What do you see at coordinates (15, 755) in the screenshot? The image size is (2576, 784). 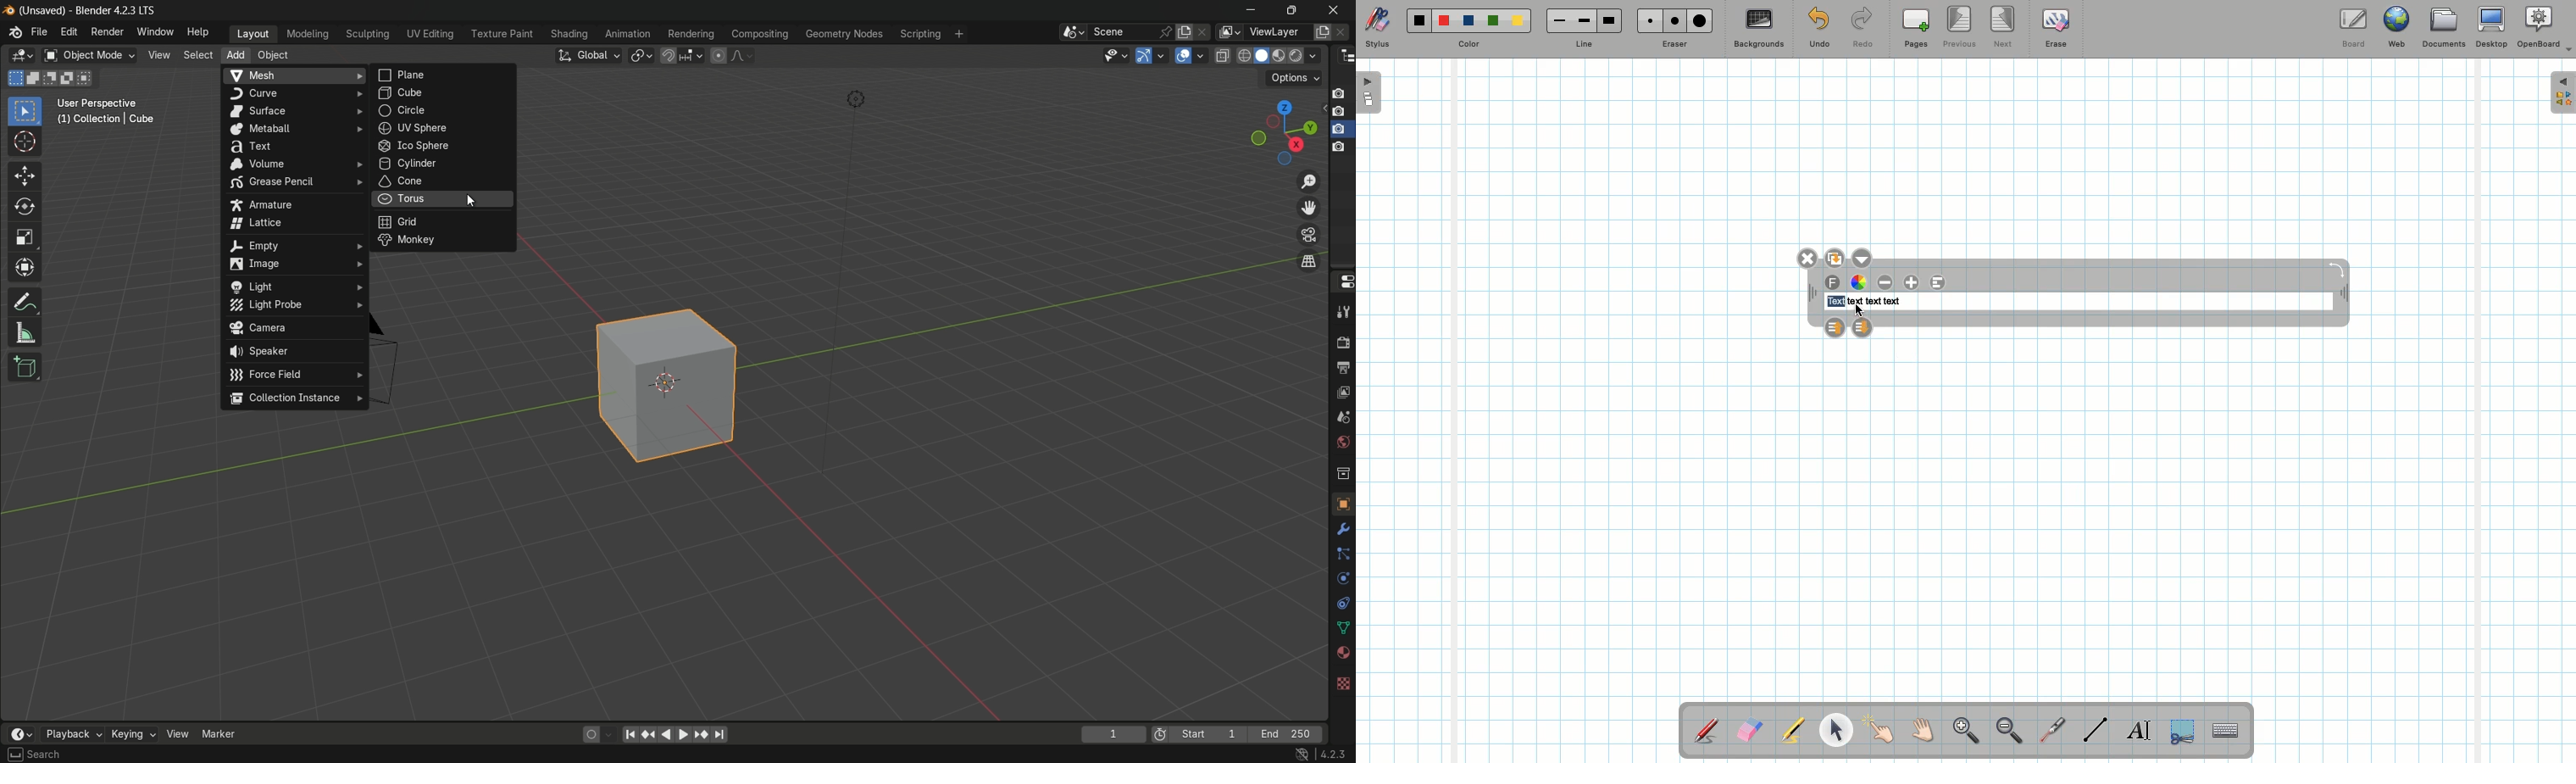 I see `keyboard space bar to search` at bounding box center [15, 755].